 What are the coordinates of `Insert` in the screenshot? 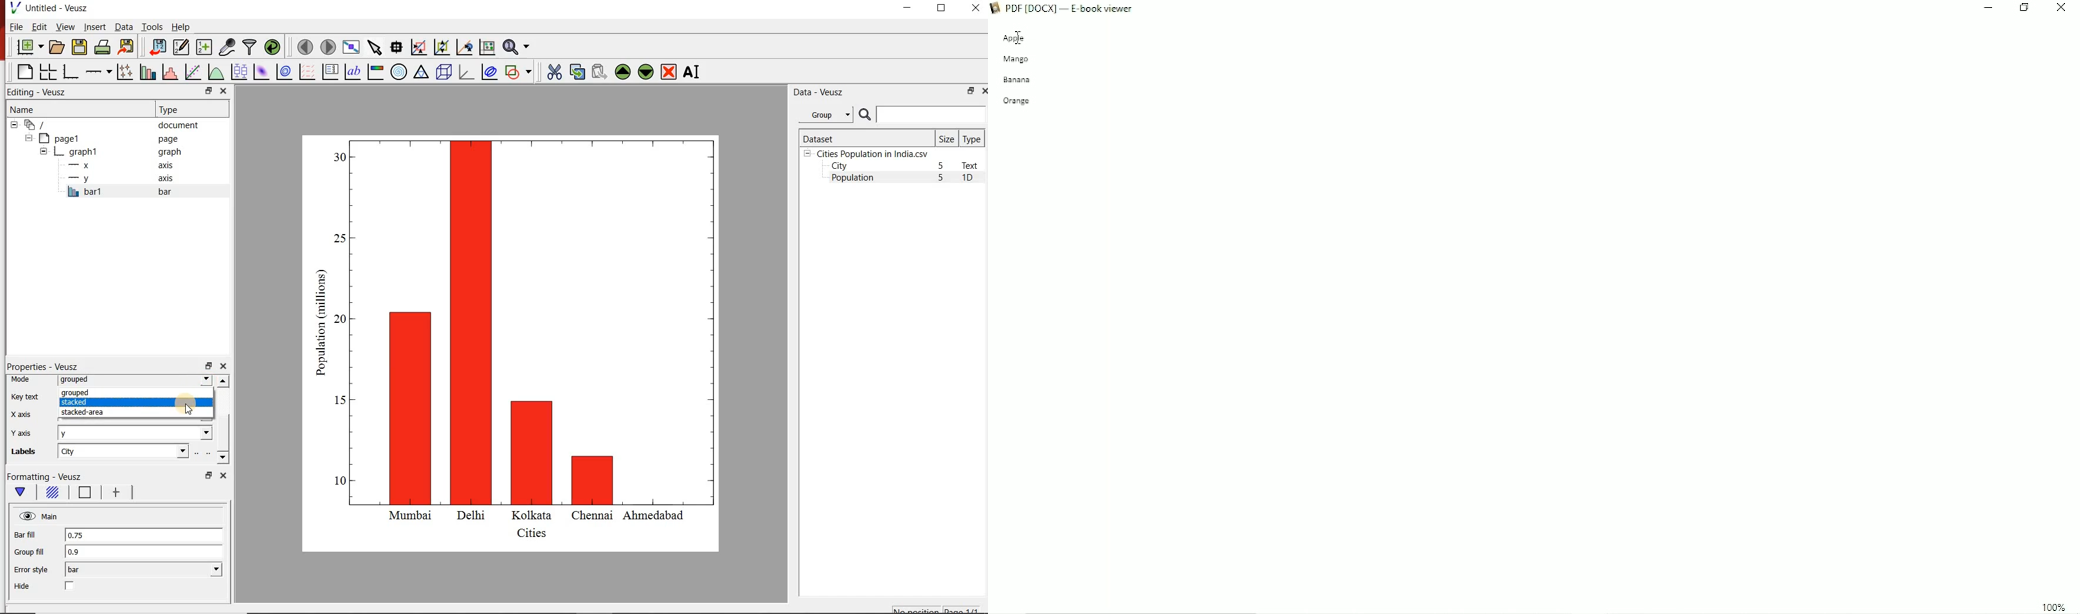 It's located at (94, 28).